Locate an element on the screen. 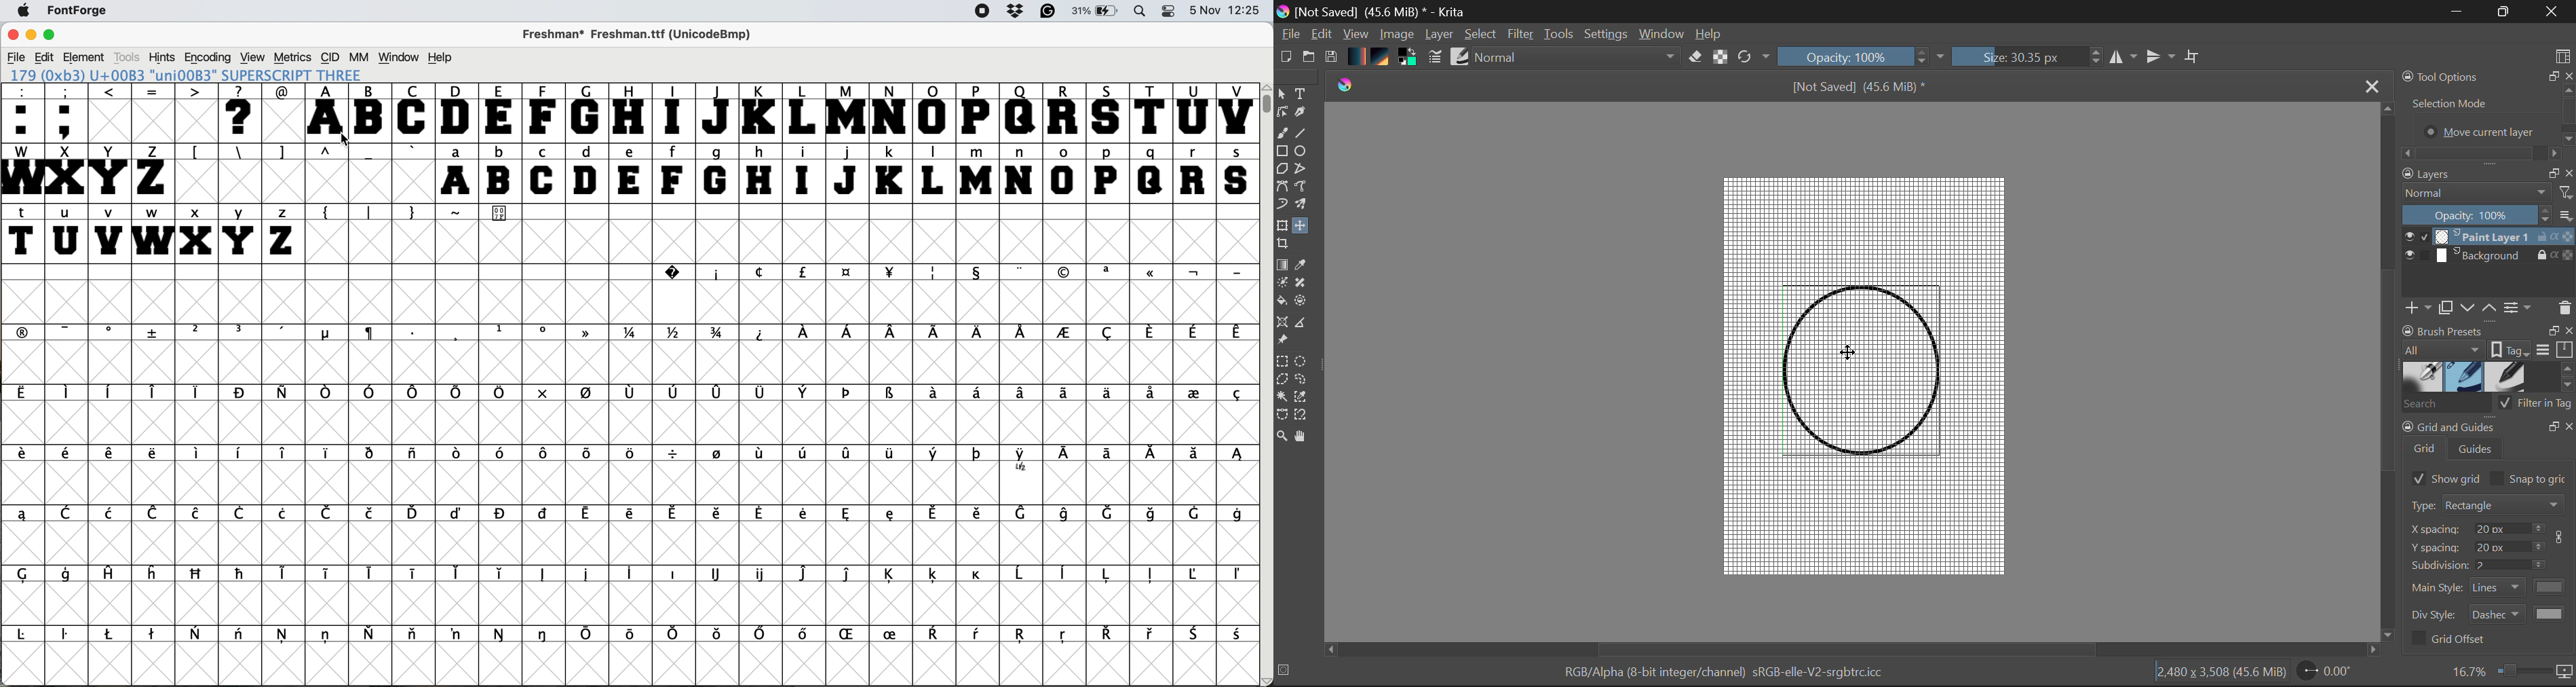 This screenshot has width=2576, height=700. symbol is located at coordinates (633, 453).